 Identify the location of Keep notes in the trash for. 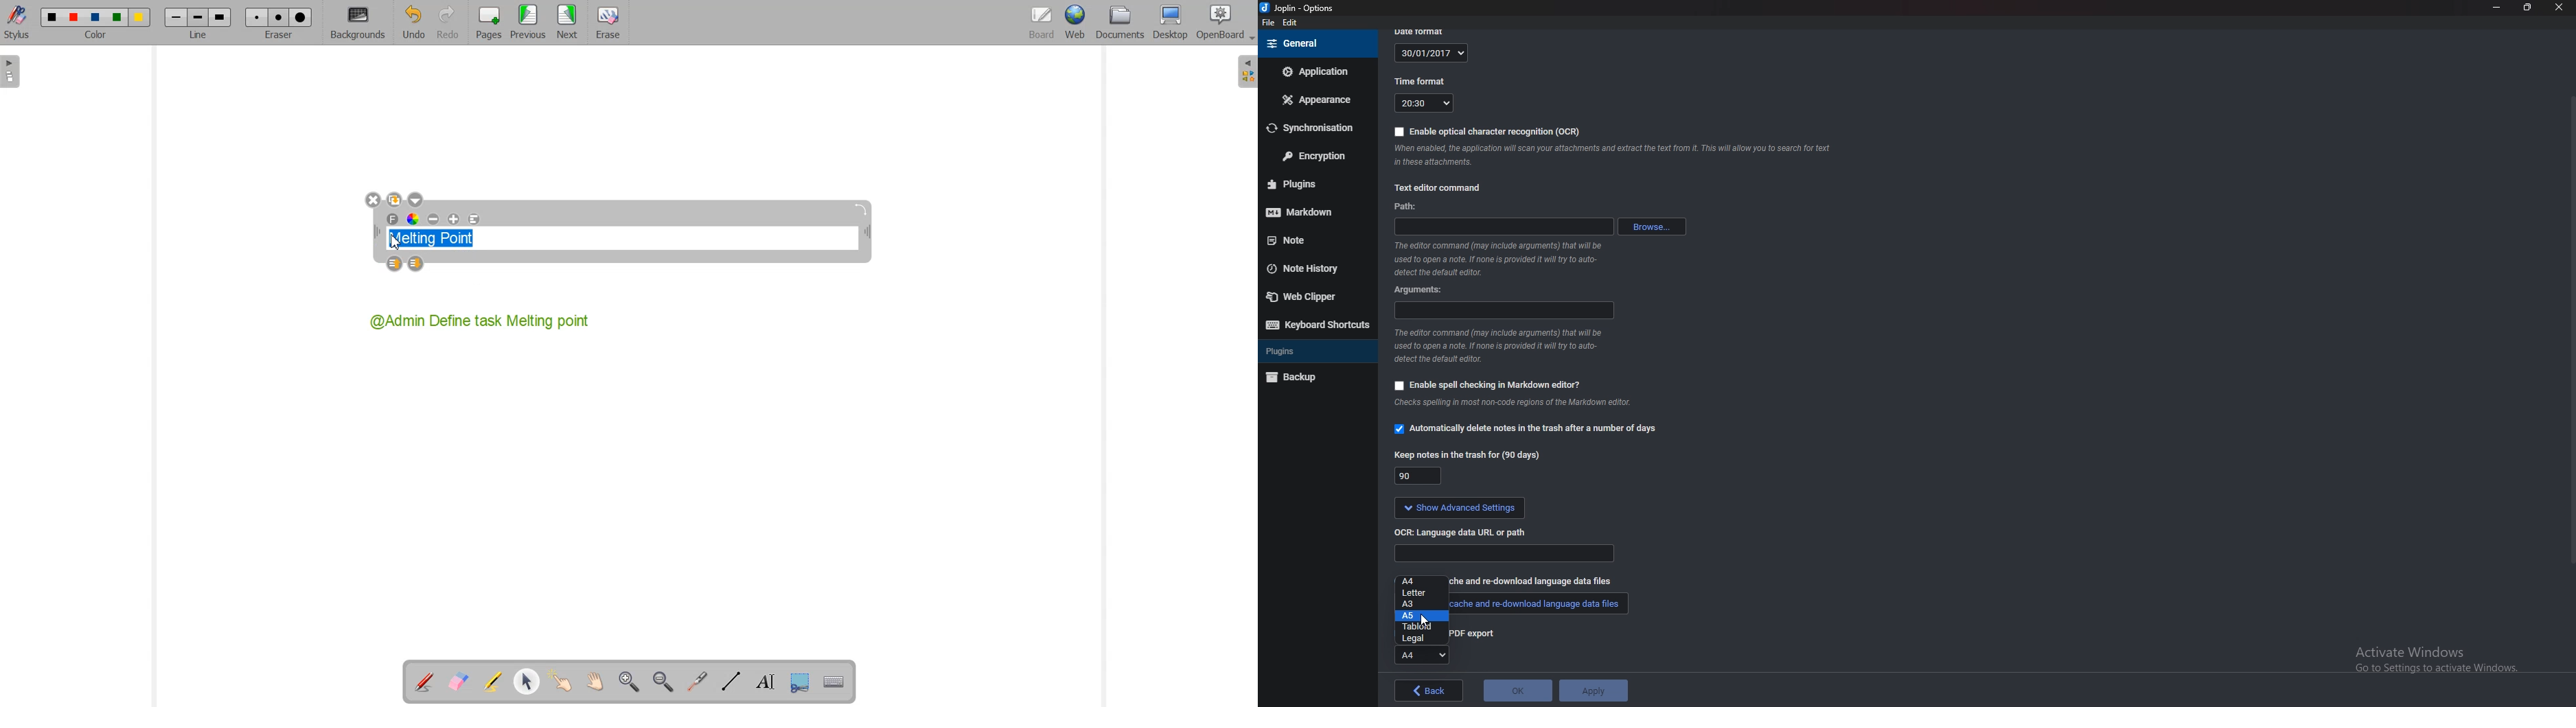
(1467, 457).